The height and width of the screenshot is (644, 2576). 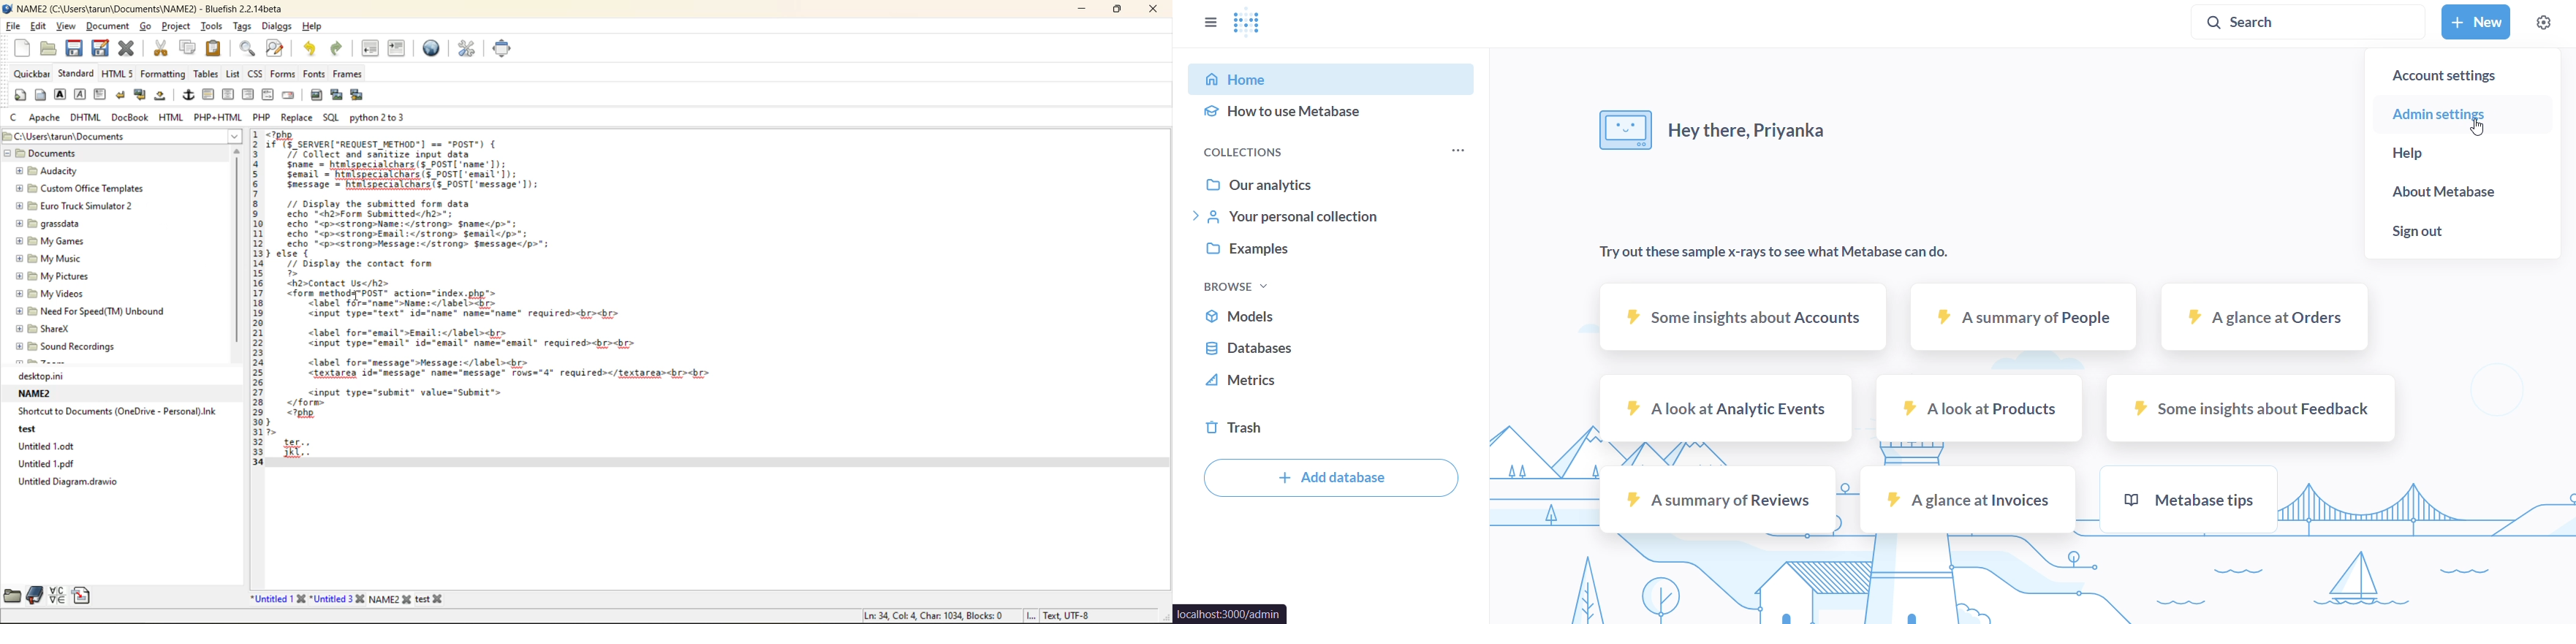 What do you see at coordinates (312, 49) in the screenshot?
I see `undo` at bounding box center [312, 49].